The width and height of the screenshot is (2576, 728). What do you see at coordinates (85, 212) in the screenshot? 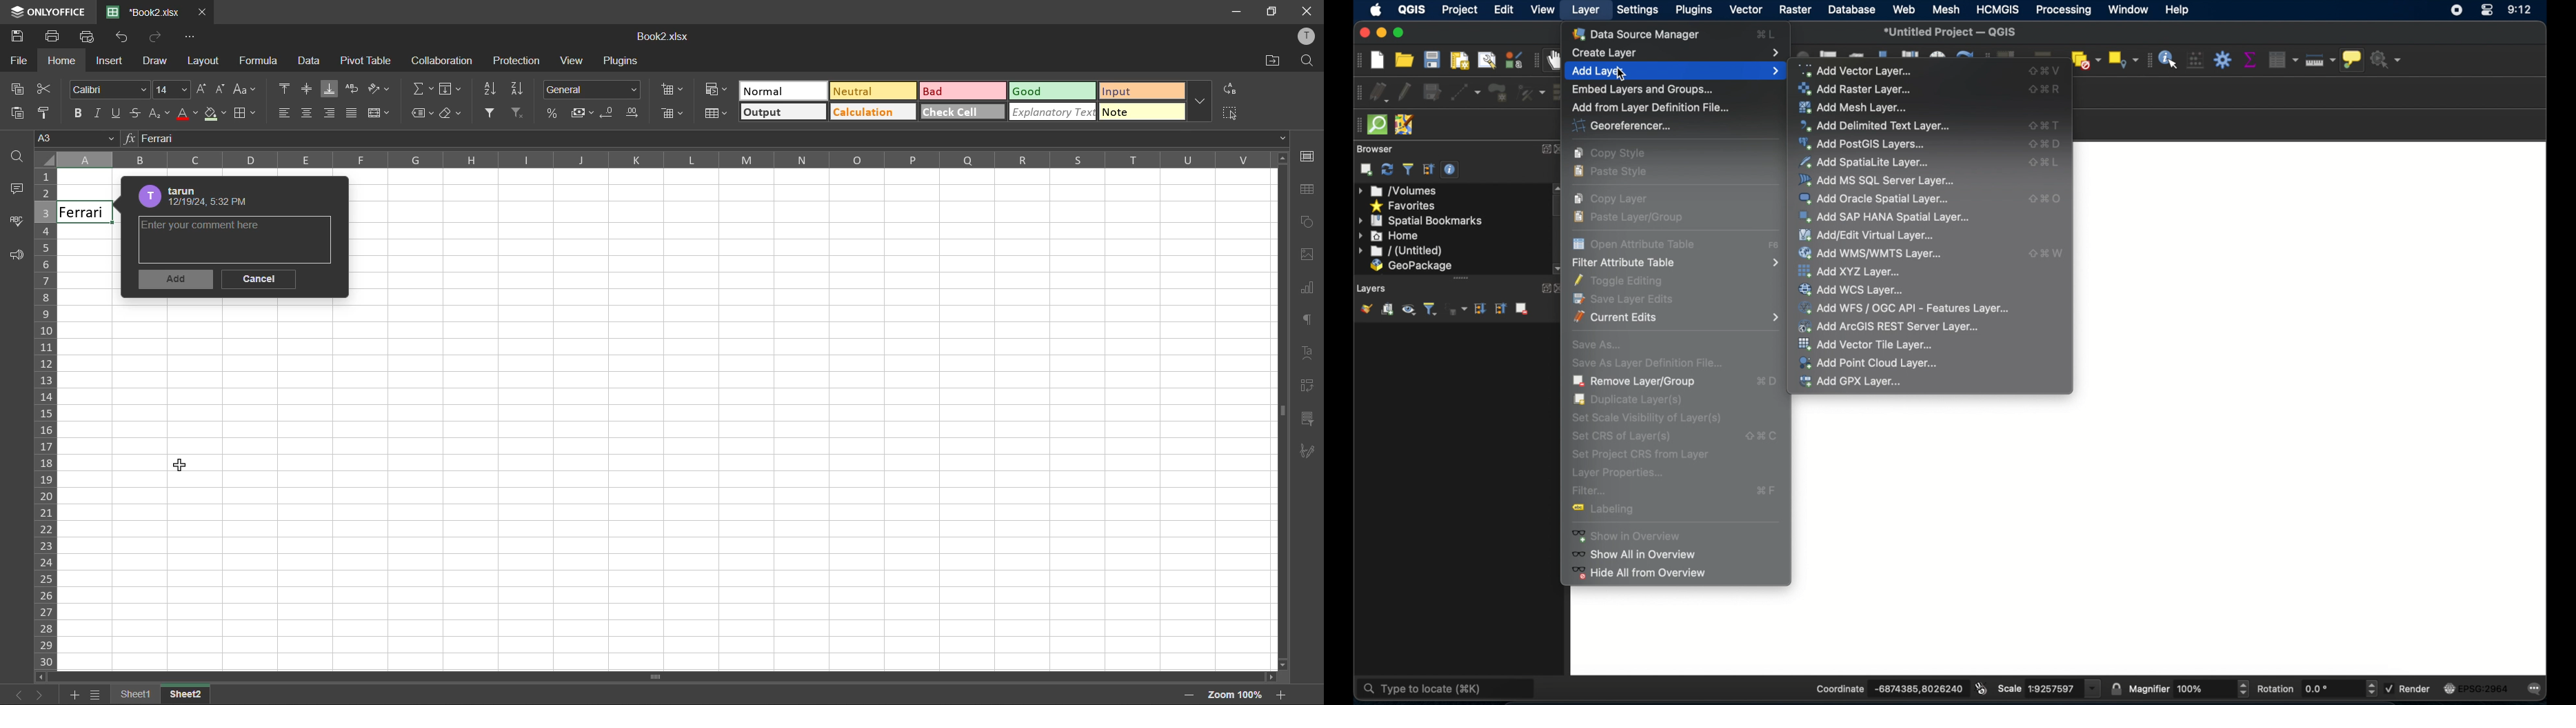
I see `Ferrari` at bounding box center [85, 212].